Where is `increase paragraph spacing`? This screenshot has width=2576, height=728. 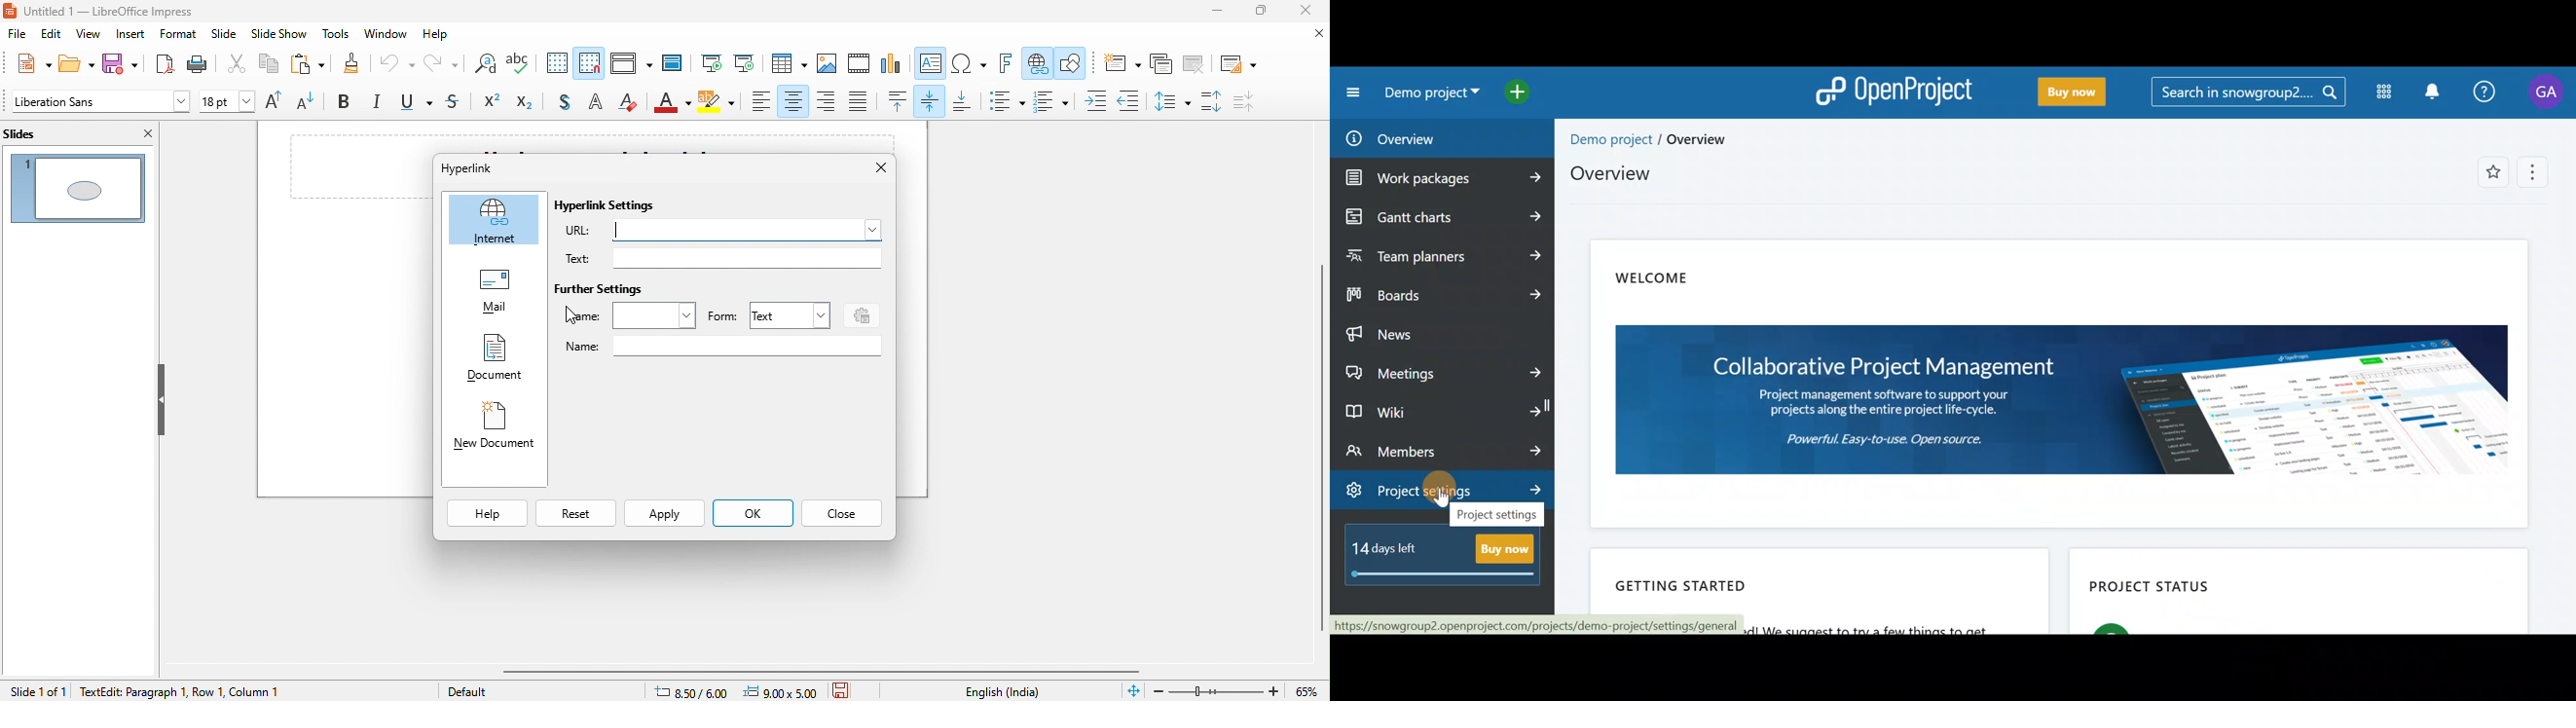 increase paragraph spacing is located at coordinates (1214, 102).